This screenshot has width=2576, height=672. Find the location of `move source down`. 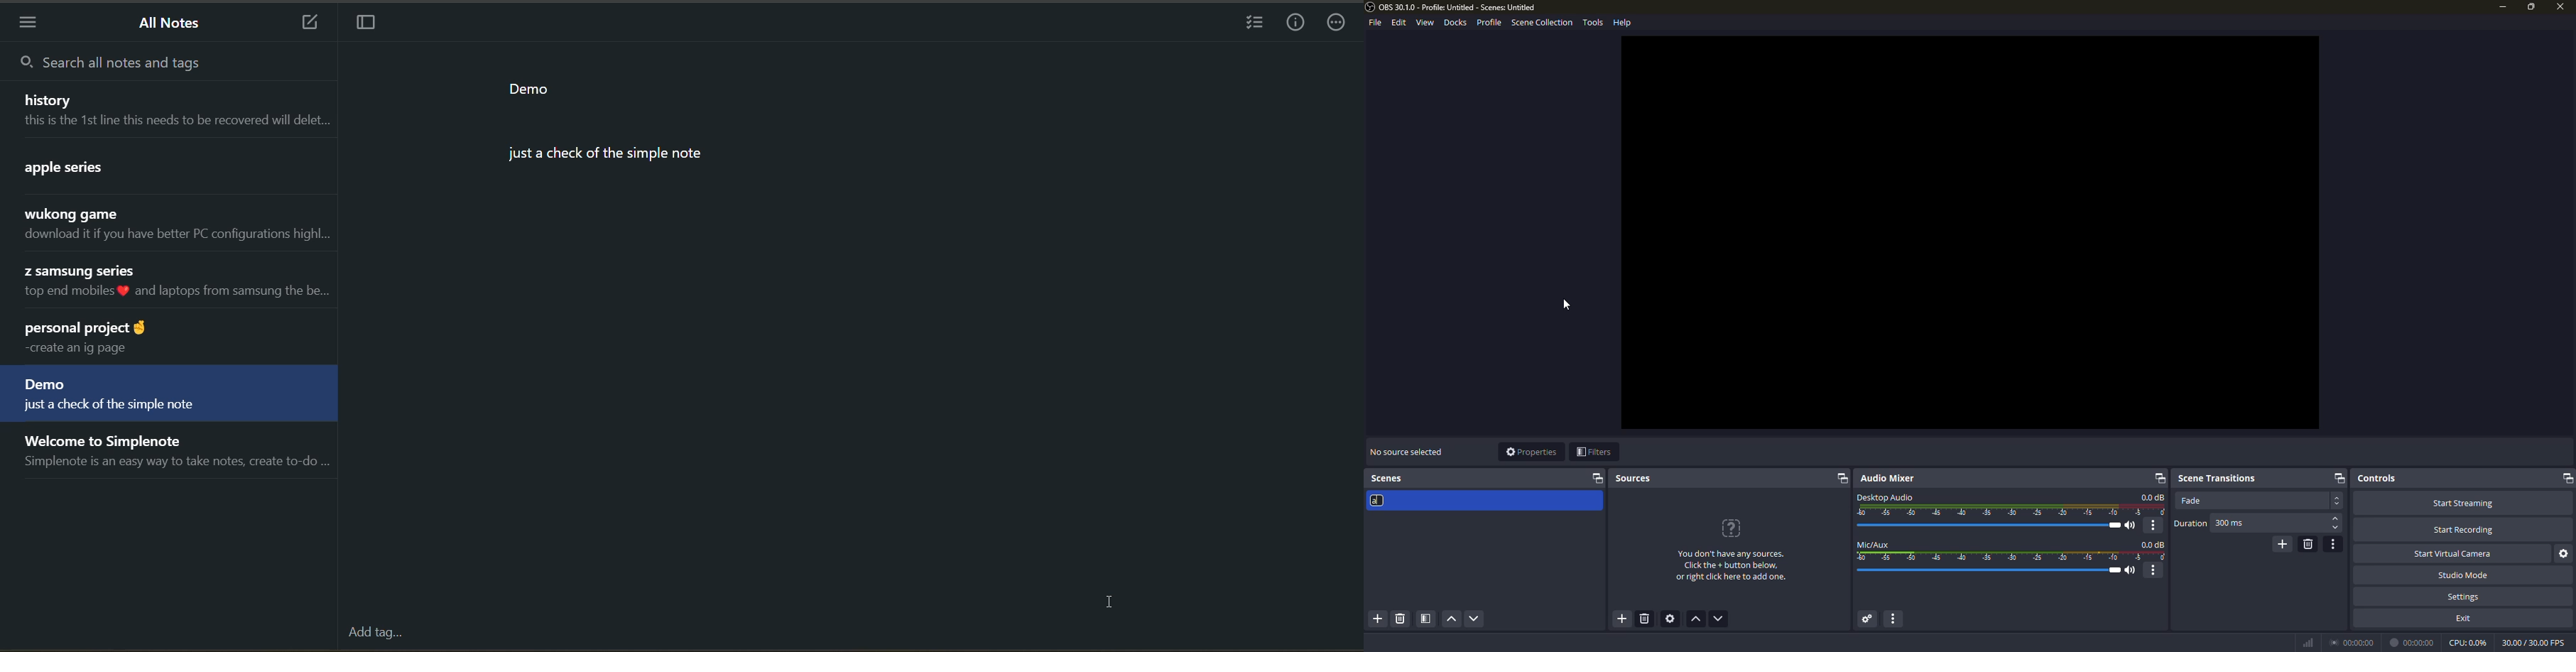

move source down is located at coordinates (1719, 619).